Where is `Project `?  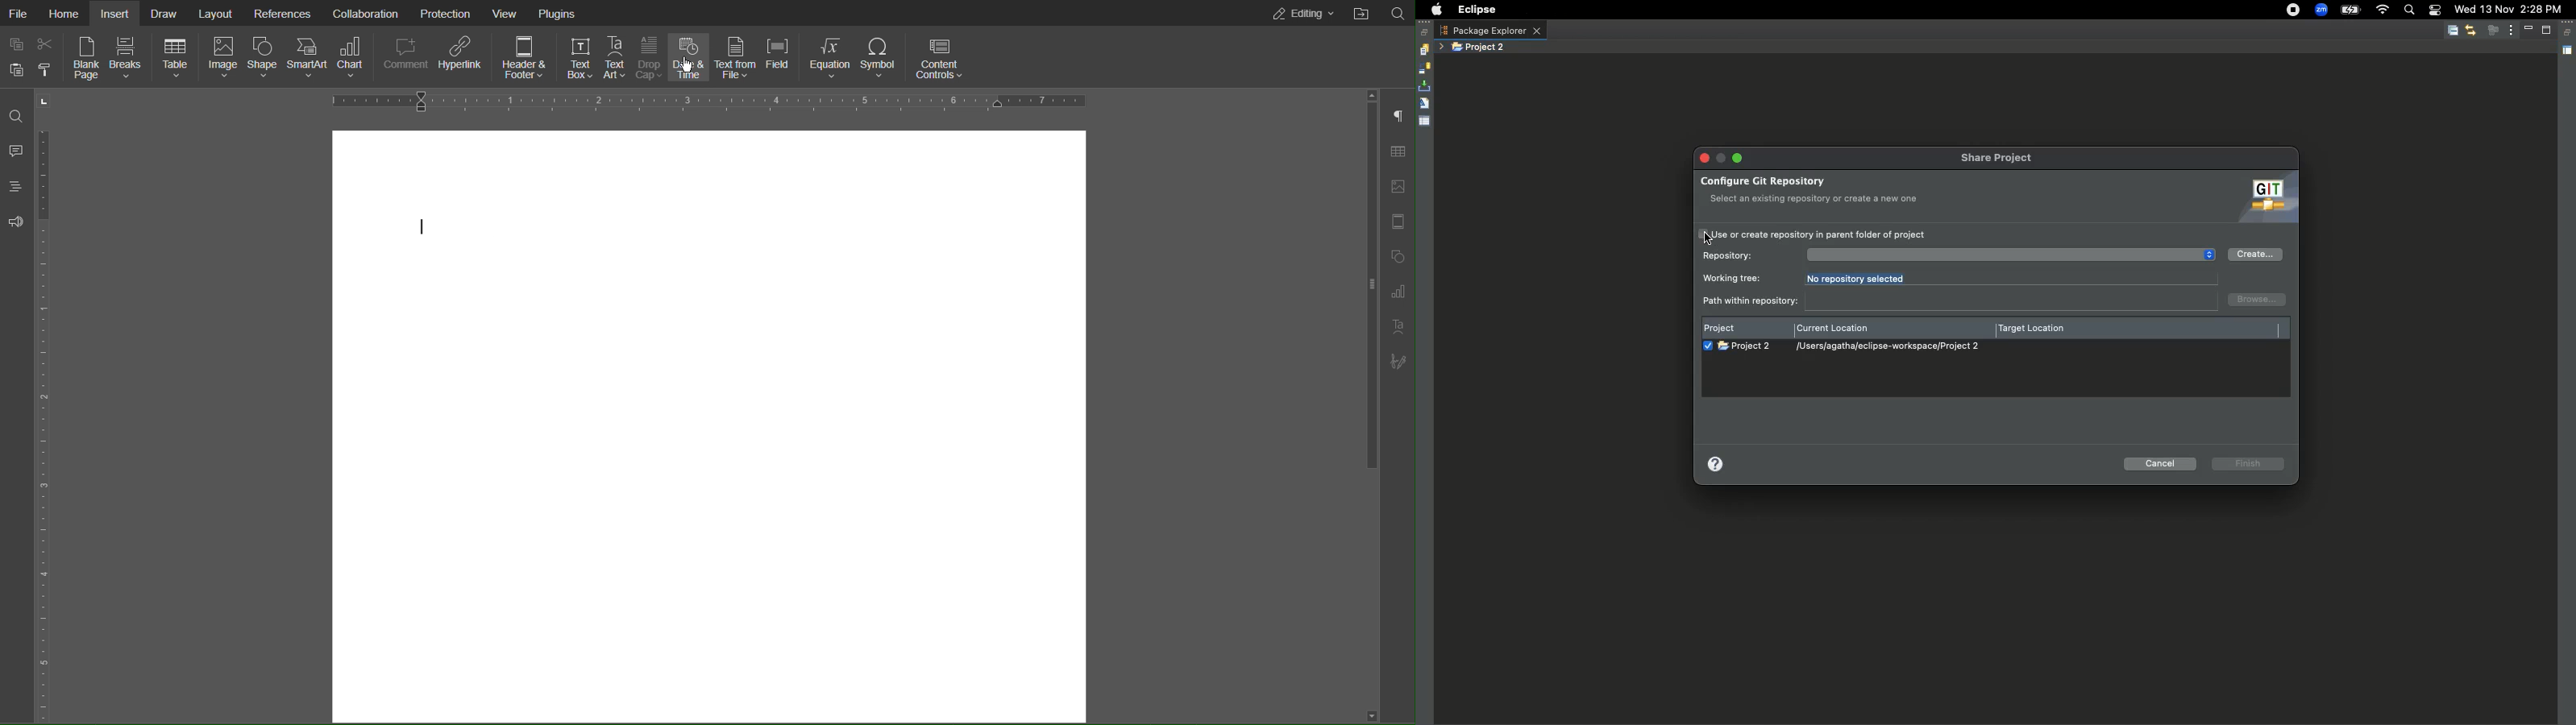
Project  is located at coordinates (1723, 326).